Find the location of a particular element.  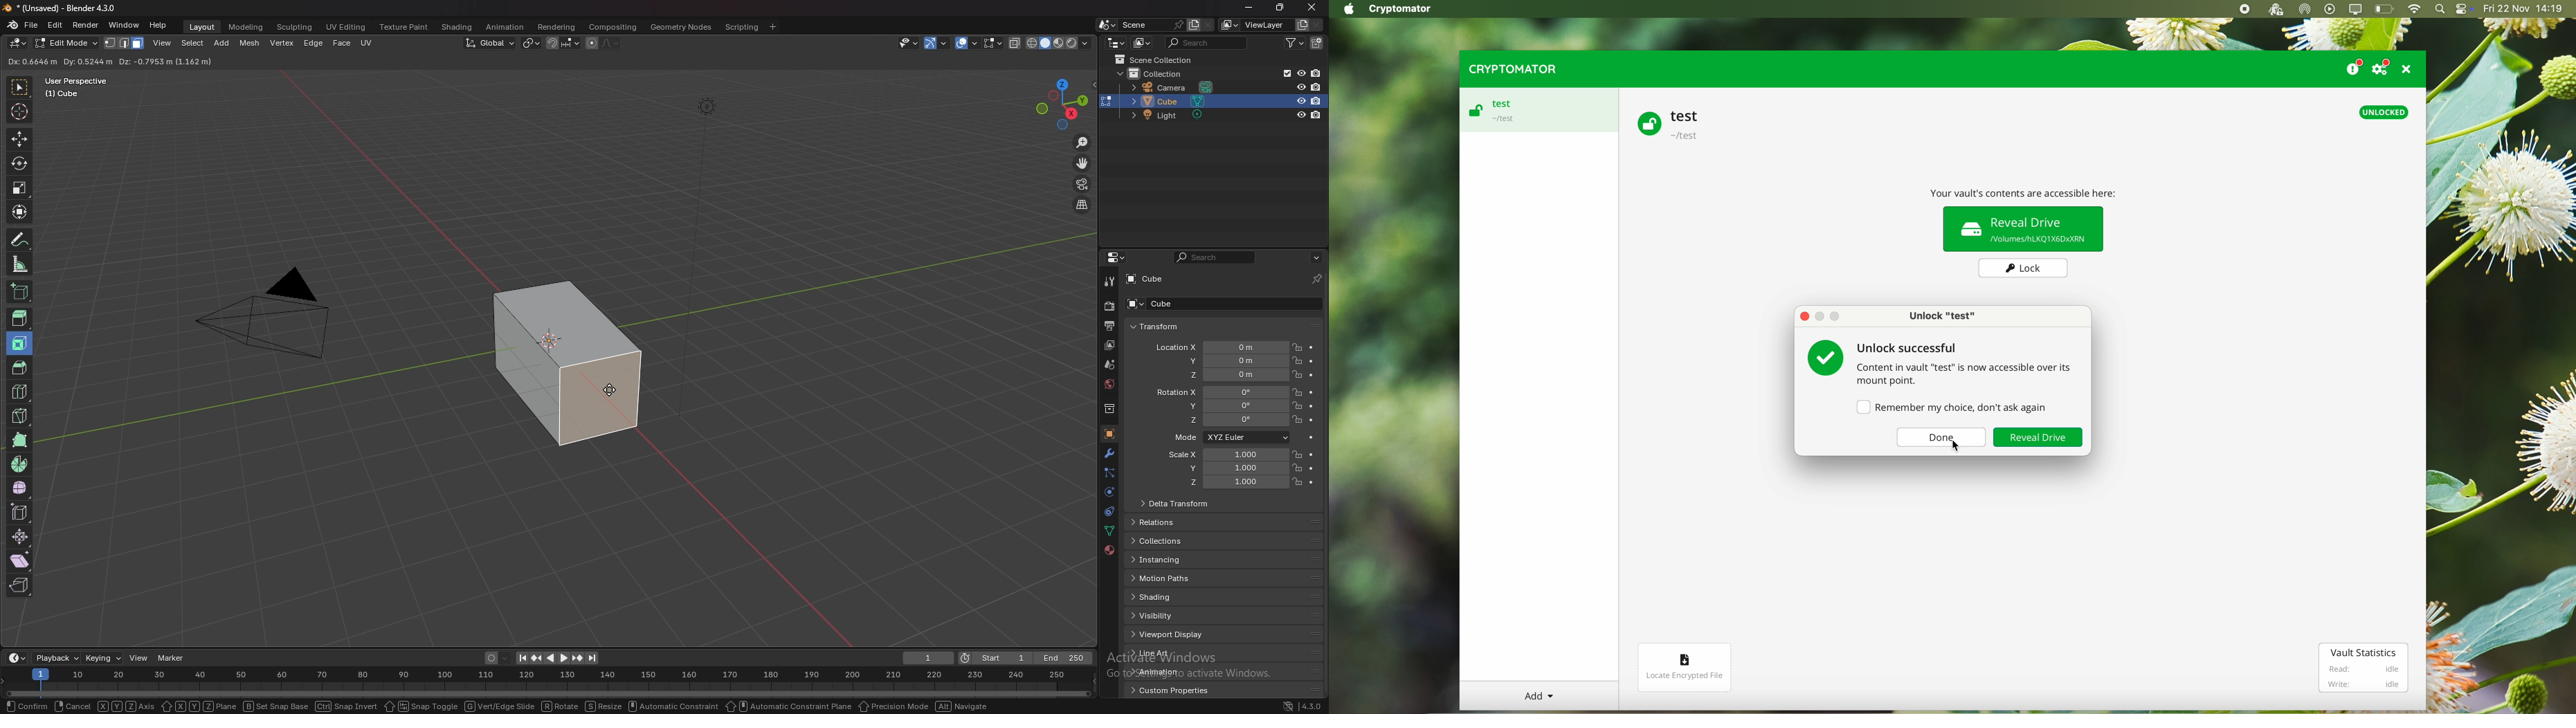

poly build is located at coordinates (21, 440).